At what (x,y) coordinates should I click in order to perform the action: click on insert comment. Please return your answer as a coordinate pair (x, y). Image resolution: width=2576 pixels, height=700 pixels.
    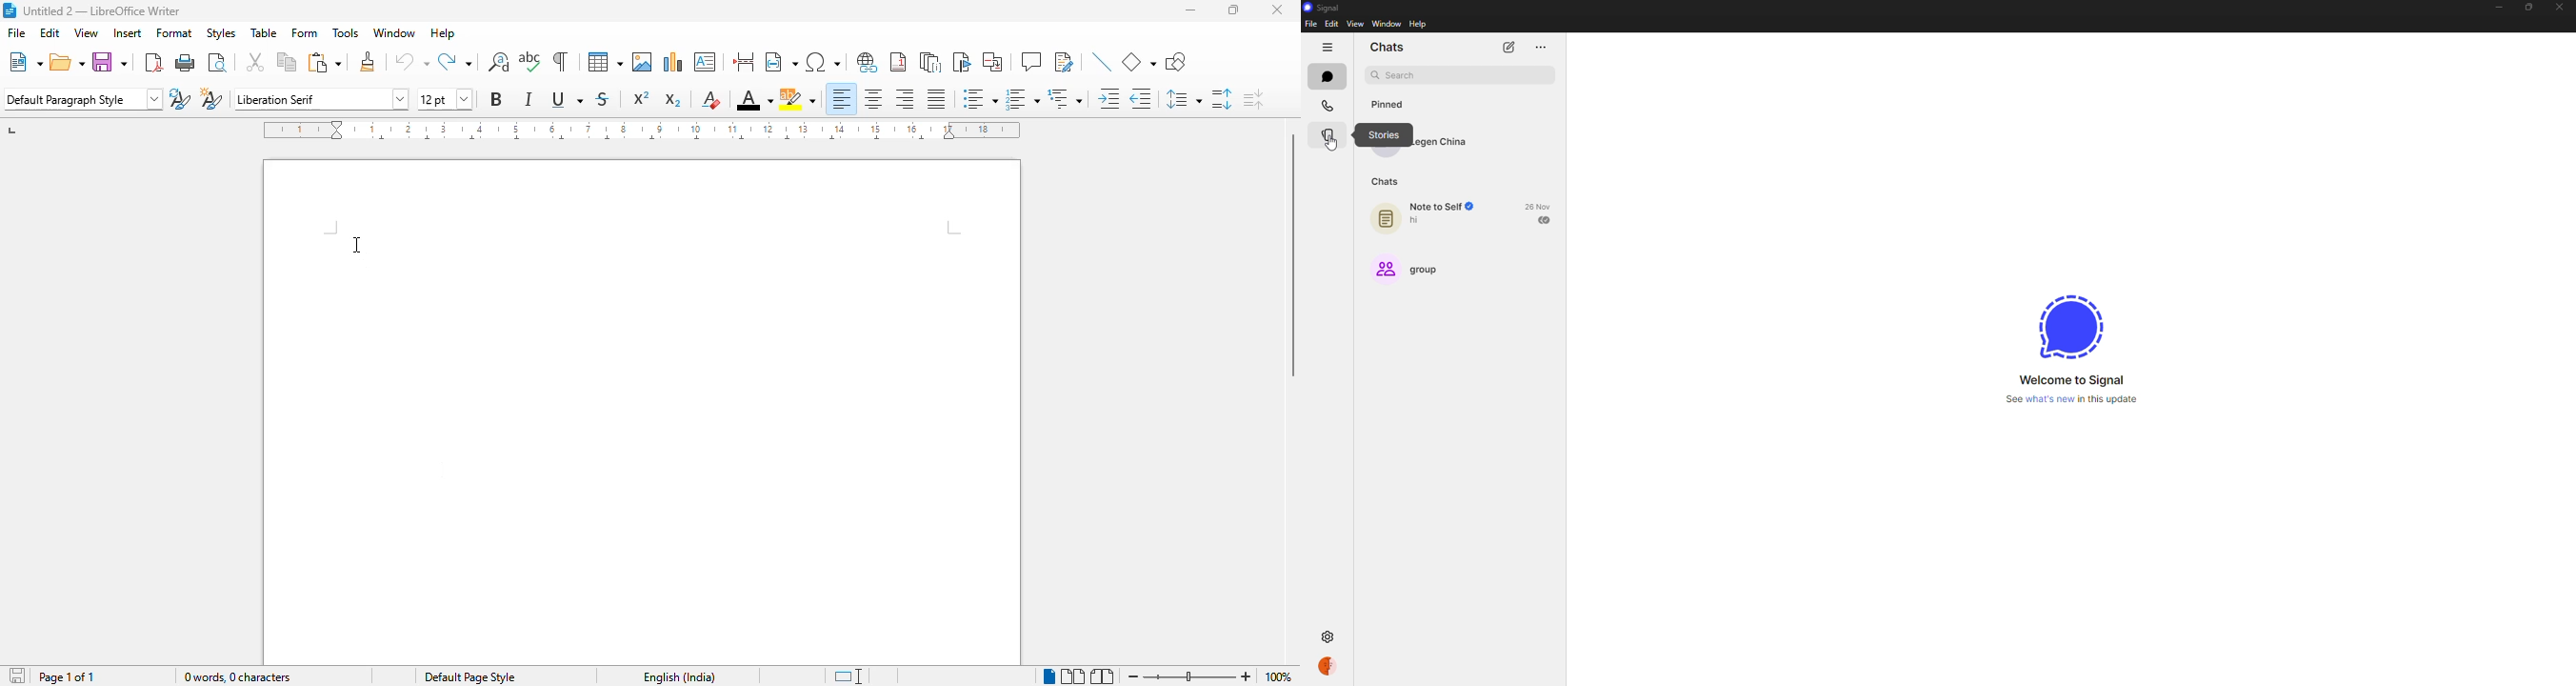
    Looking at the image, I should click on (1031, 61).